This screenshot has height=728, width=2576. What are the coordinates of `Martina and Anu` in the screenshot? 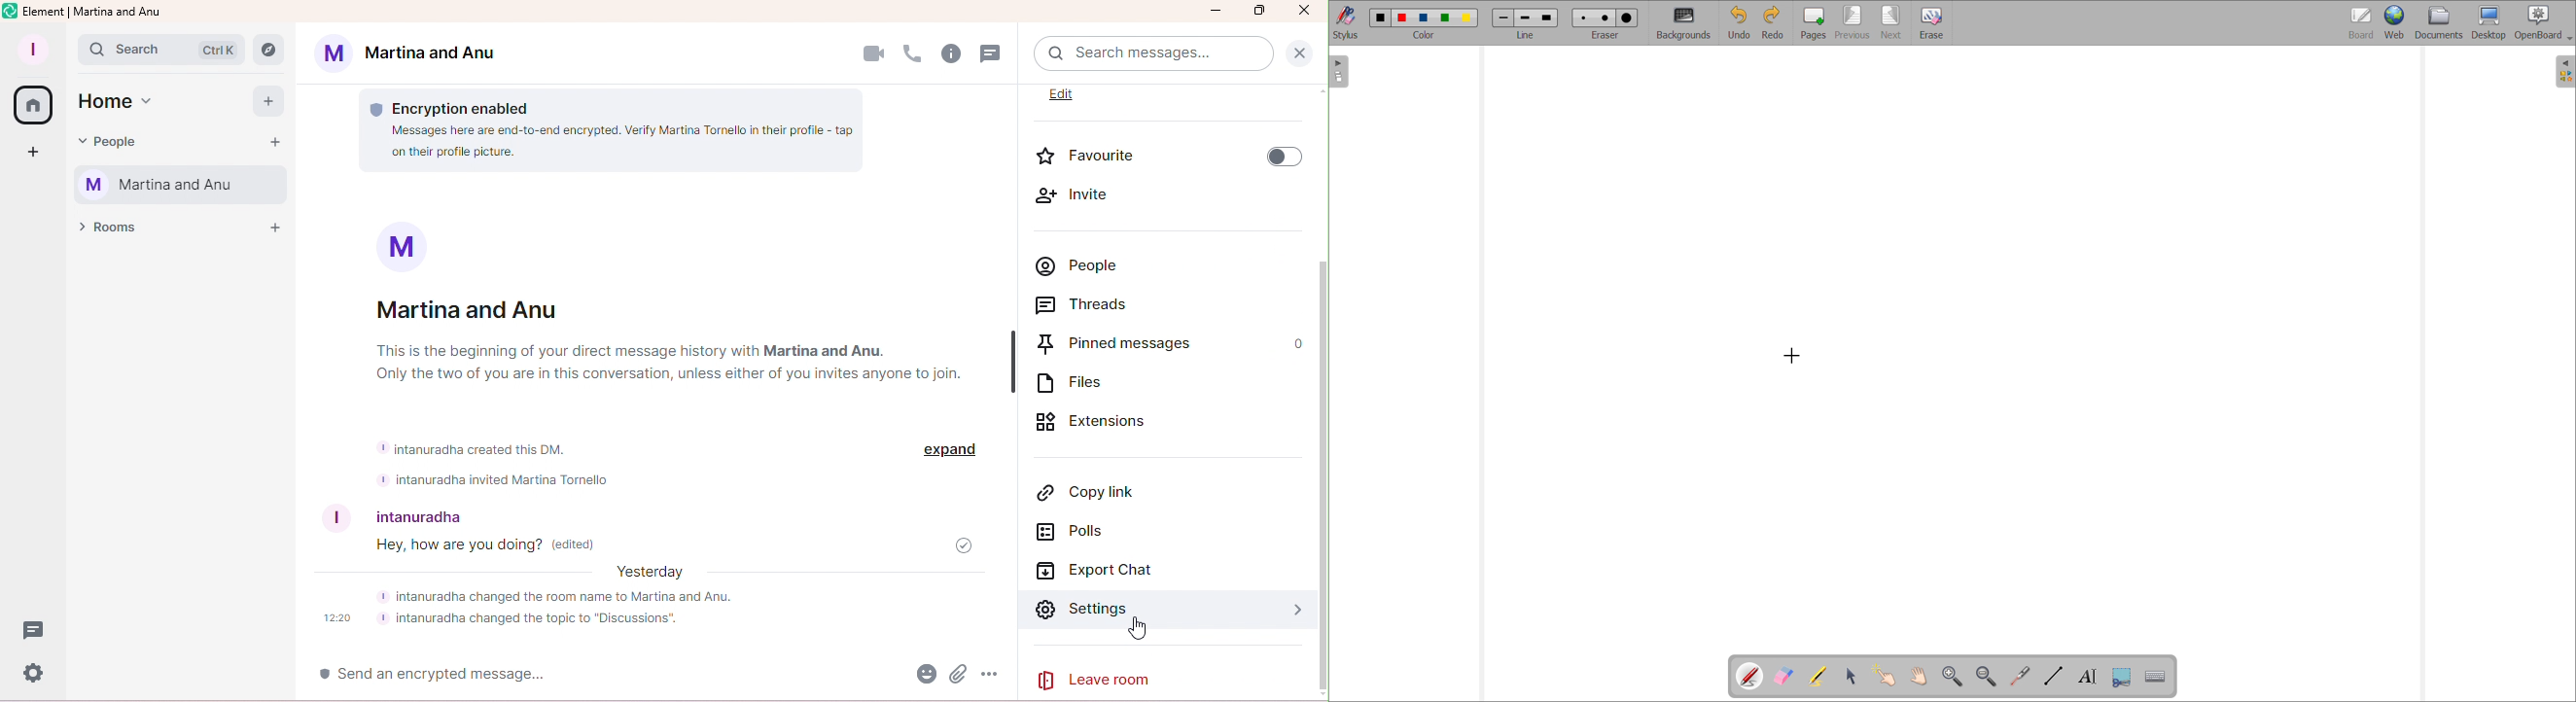 It's located at (177, 187).